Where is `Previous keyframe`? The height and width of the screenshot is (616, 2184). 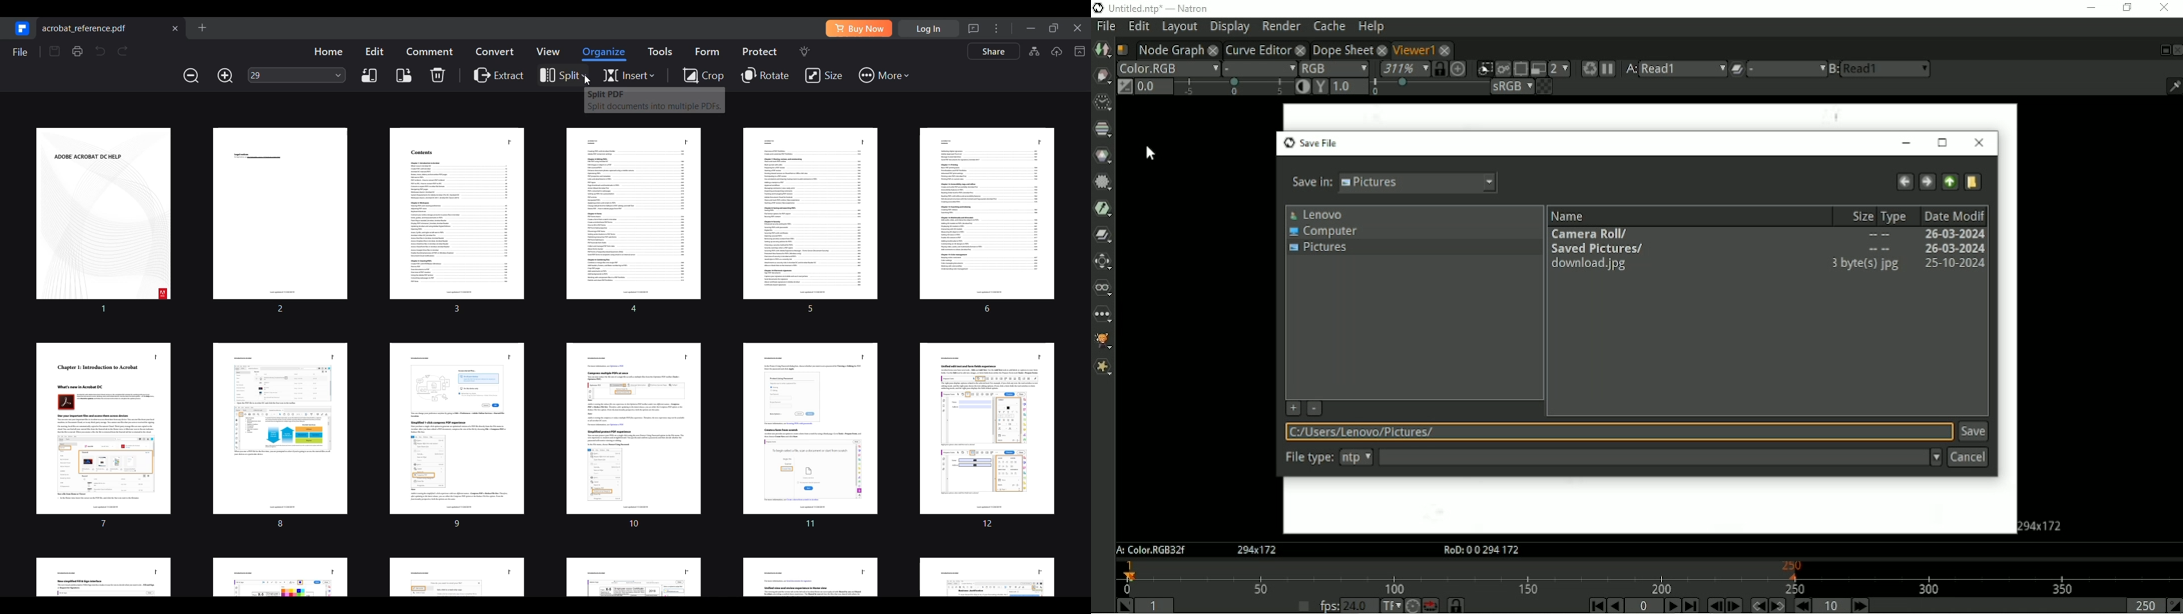
Previous keyframe is located at coordinates (1758, 605).